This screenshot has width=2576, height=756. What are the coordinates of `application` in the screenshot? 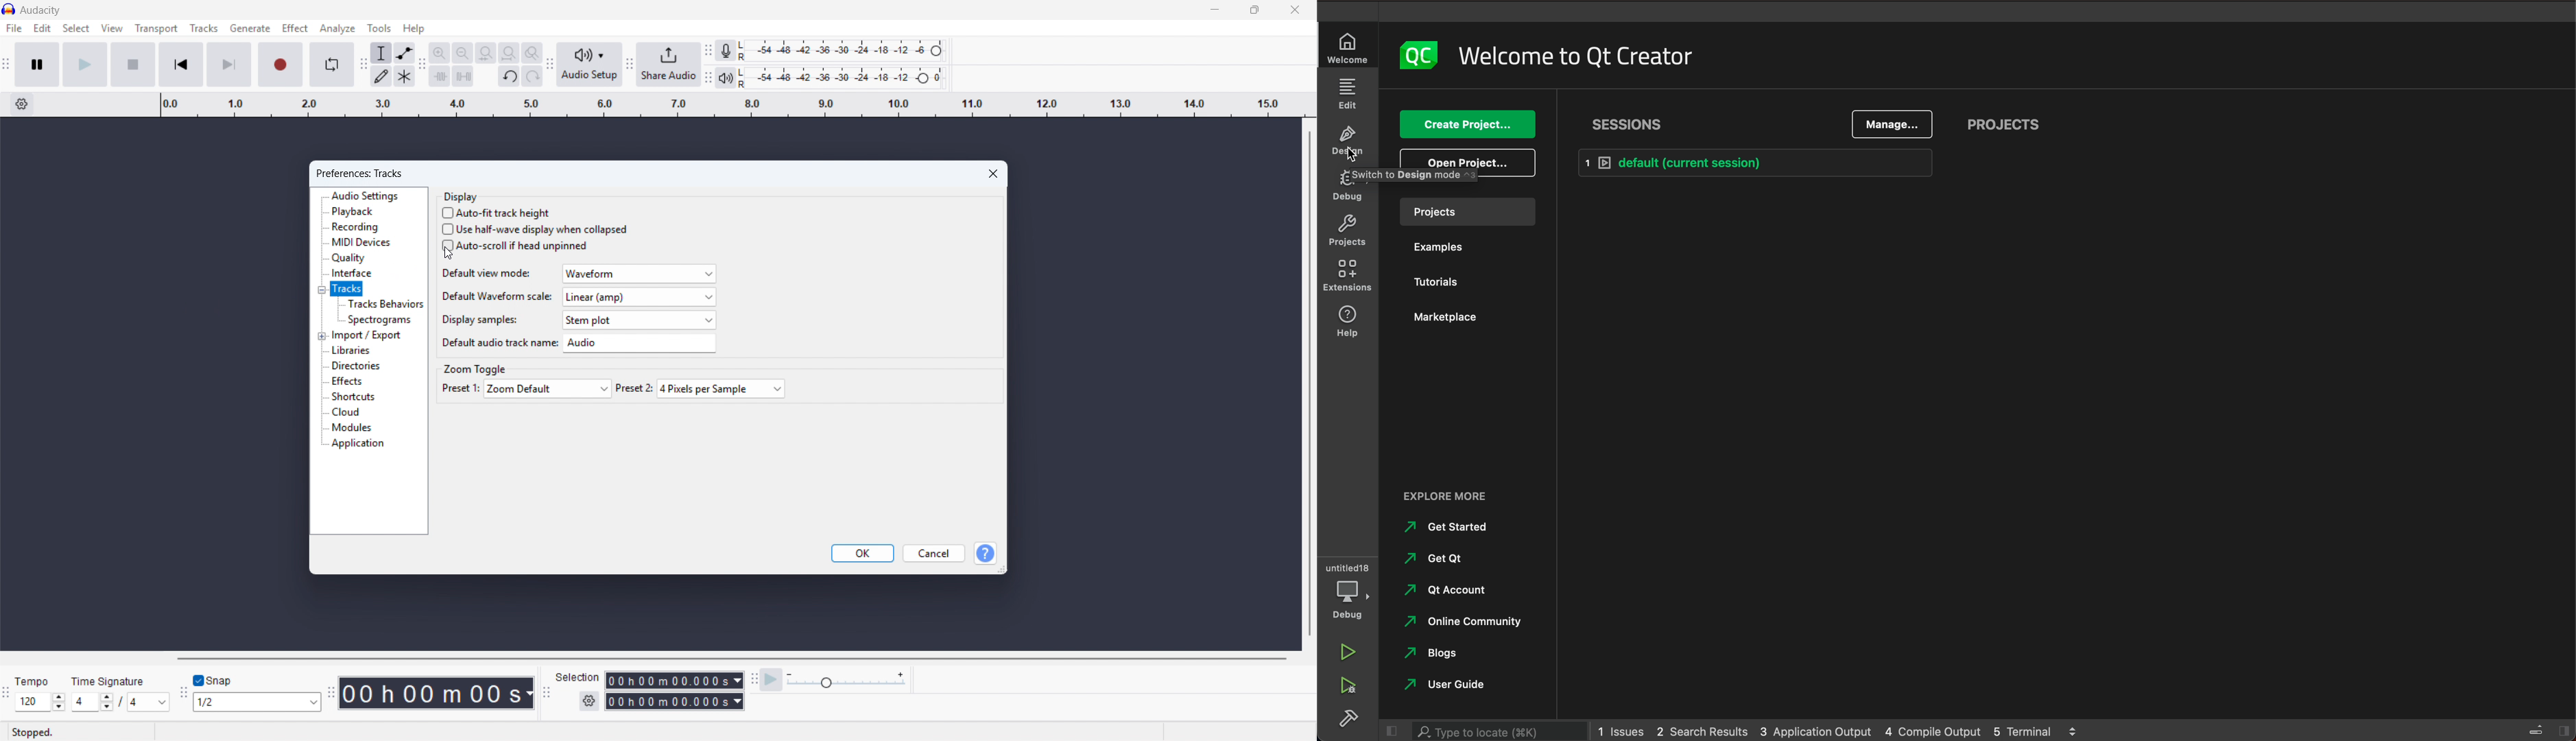 It's located at (359, 444).